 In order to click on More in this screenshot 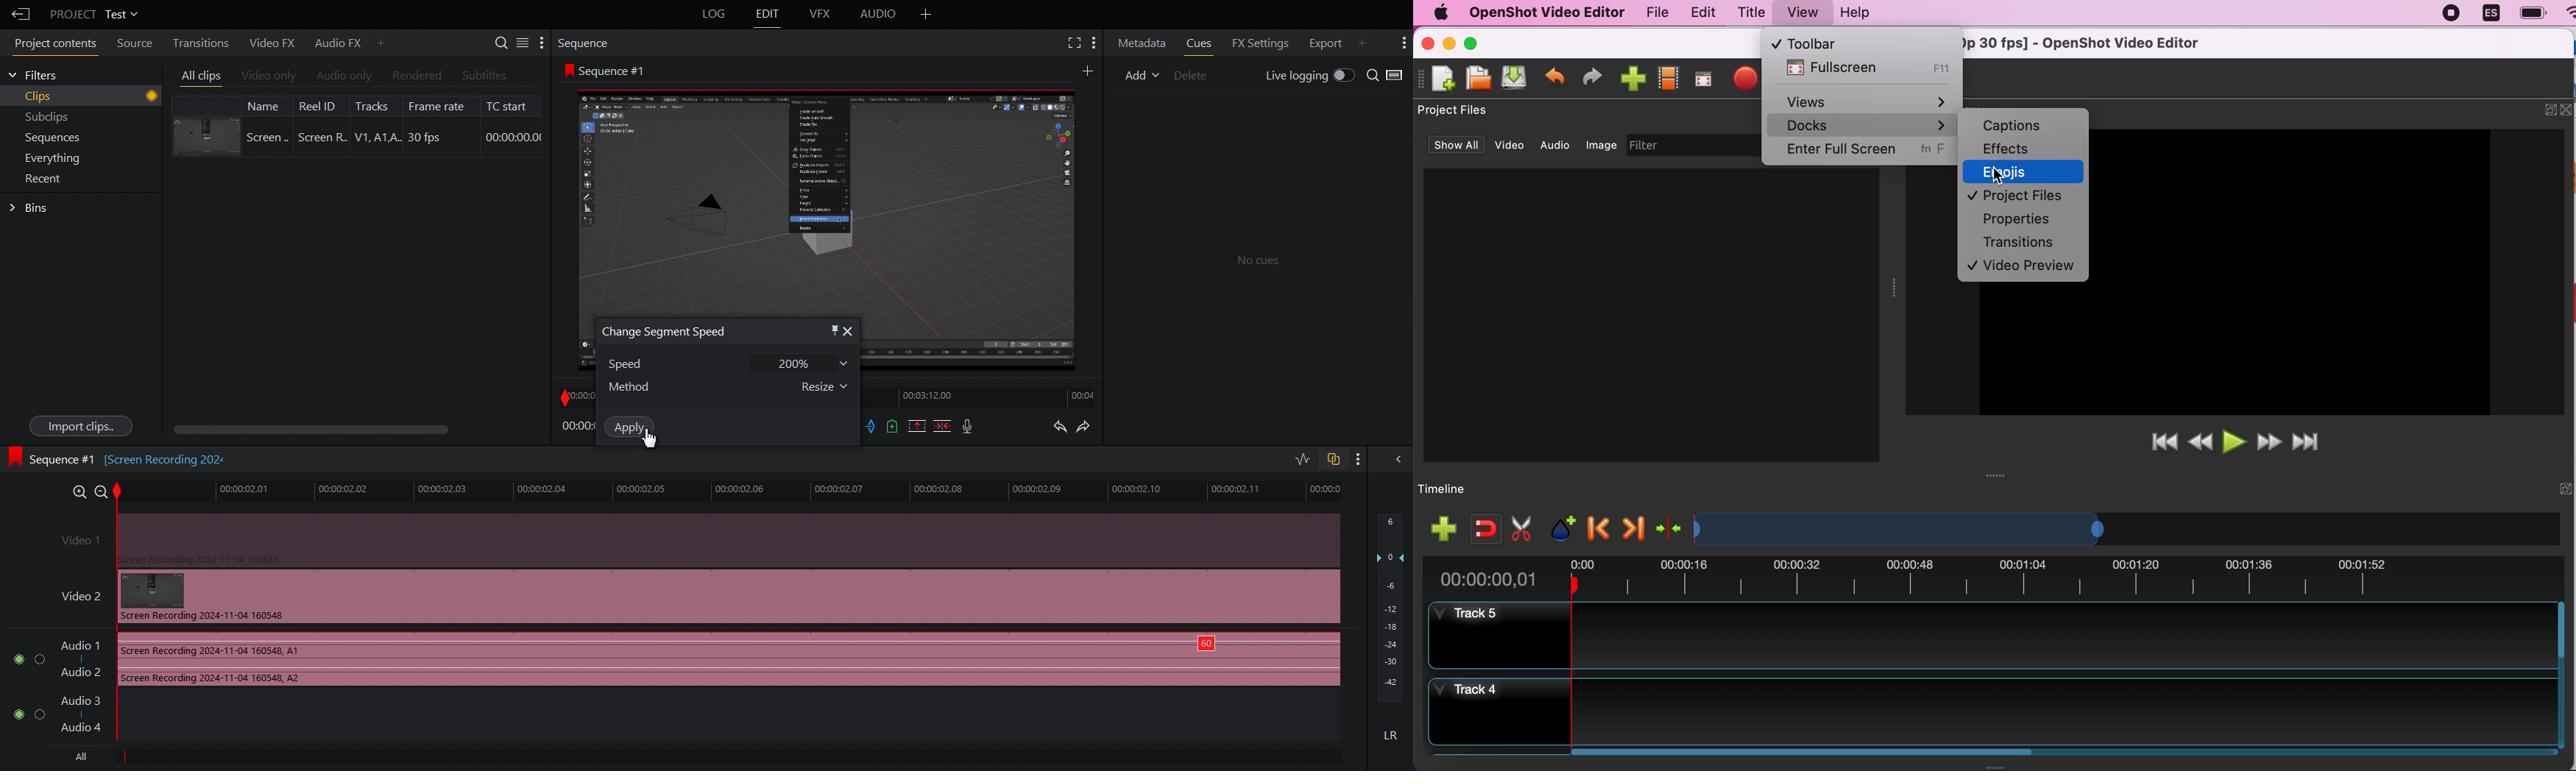, I will do `click(1095, 43)`.